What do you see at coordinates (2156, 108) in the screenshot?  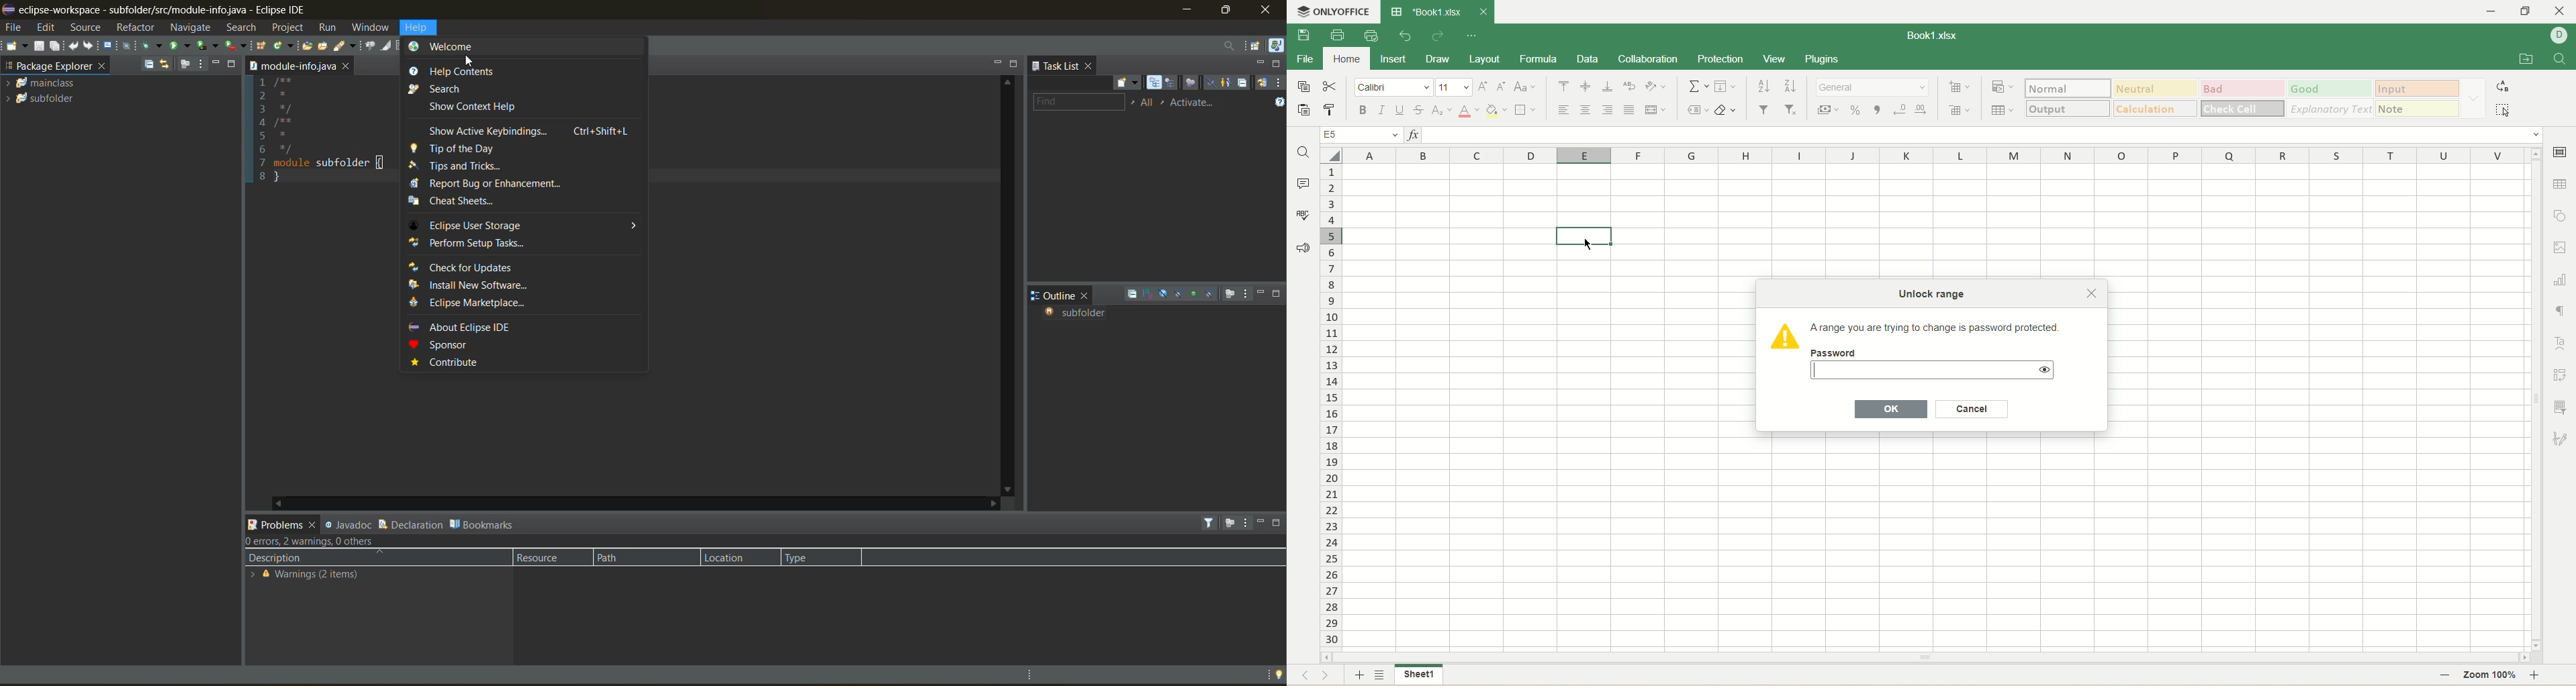 I see `calculations` at bounding box center [2156, 108].